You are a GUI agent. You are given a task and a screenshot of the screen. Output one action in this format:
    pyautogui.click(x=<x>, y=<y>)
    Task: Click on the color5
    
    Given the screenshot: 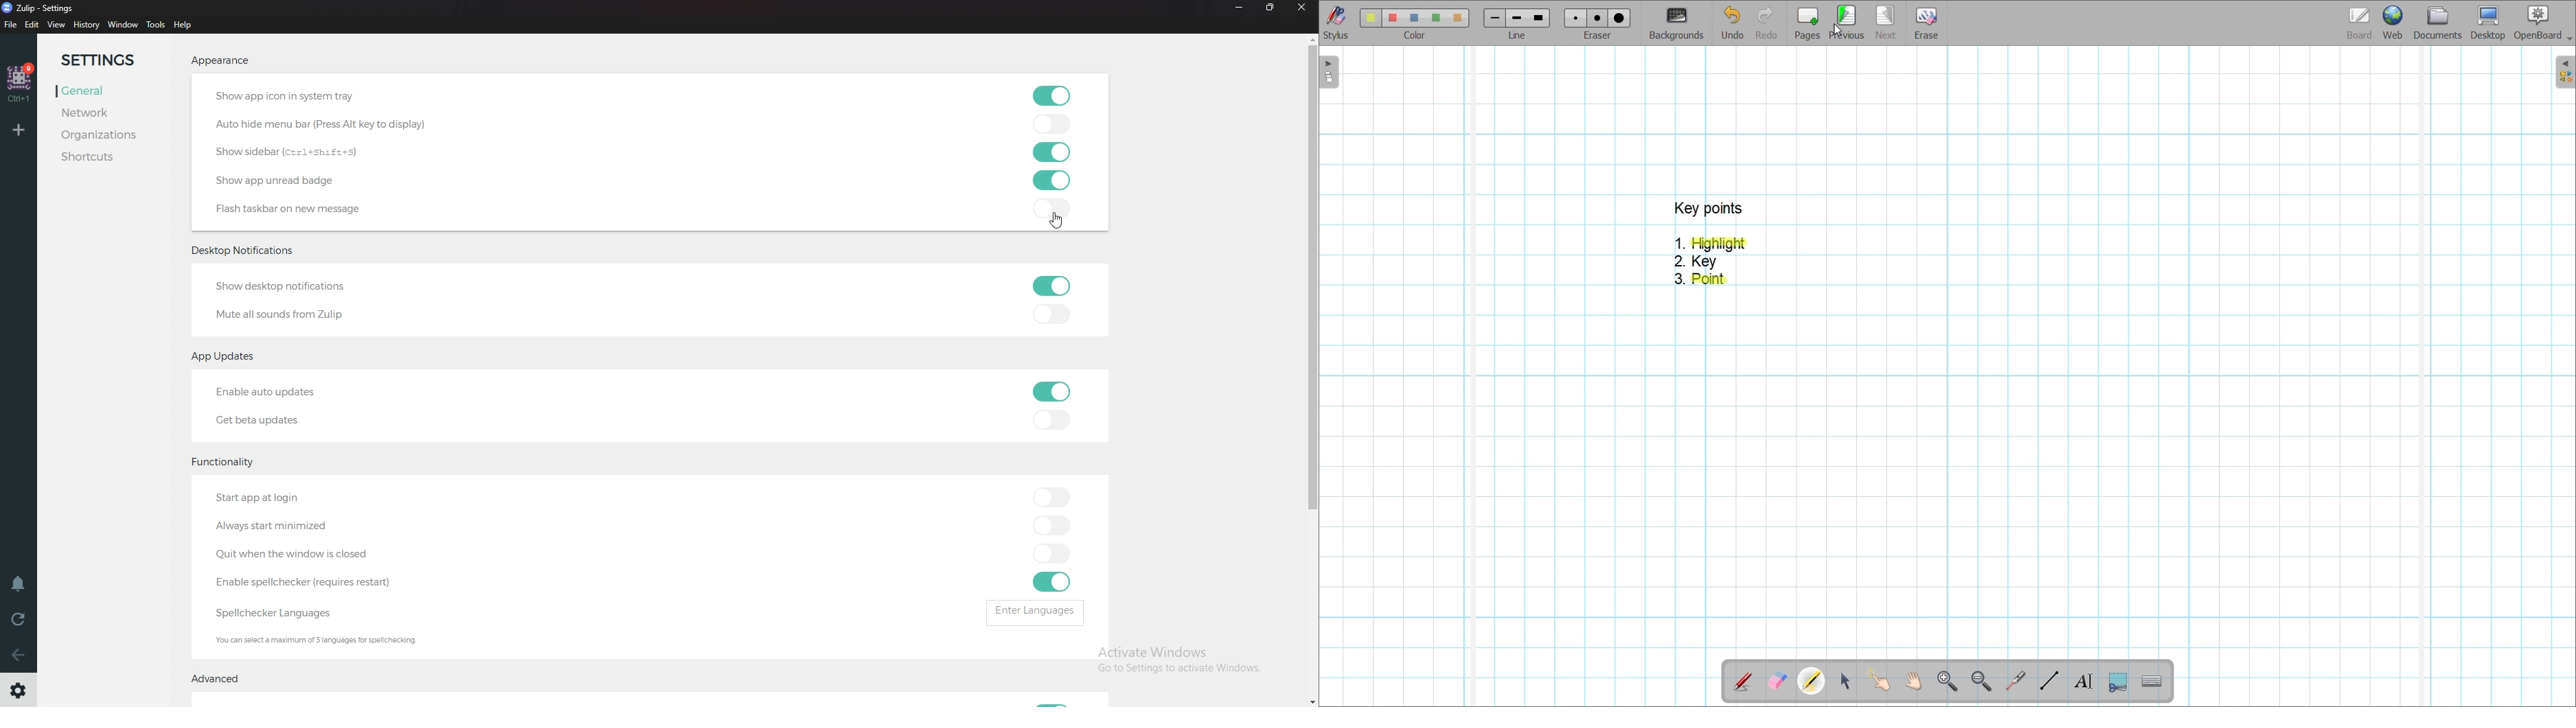 What is the action you would take?
    pyautogui.click(x=1456, y=18)
    